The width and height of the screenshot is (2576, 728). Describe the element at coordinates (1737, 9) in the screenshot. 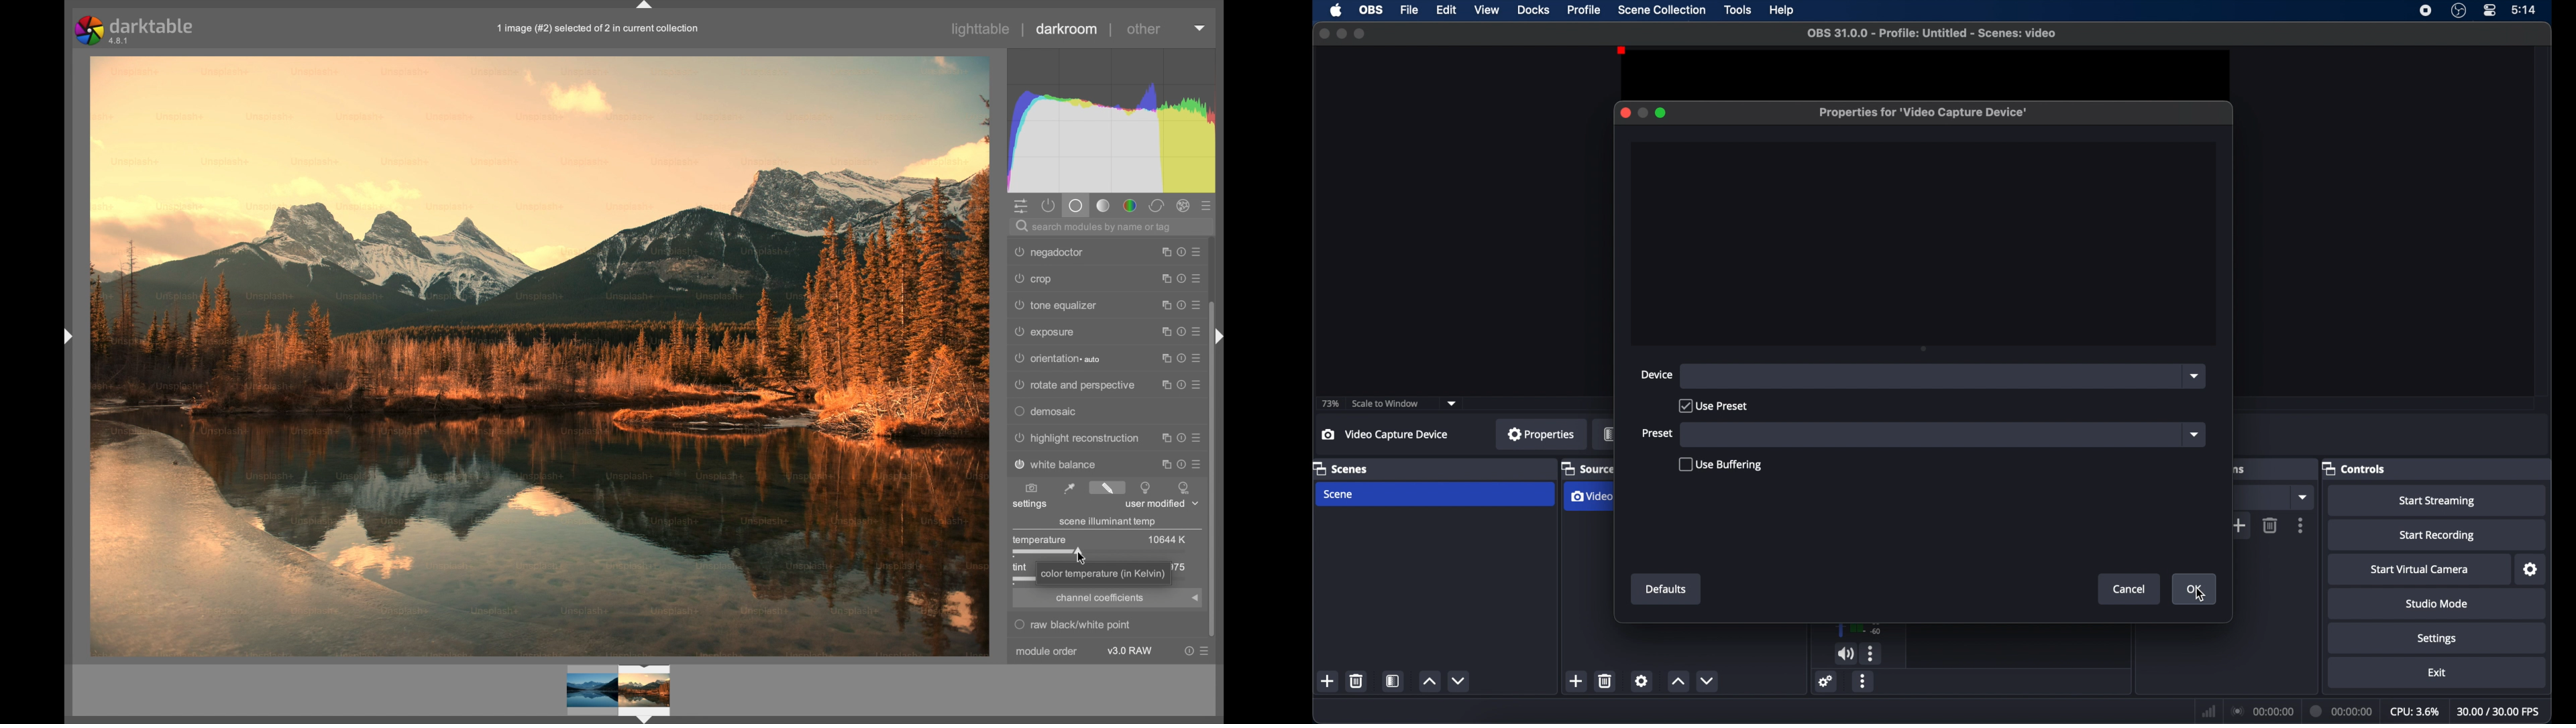

I see `tools` at that location.